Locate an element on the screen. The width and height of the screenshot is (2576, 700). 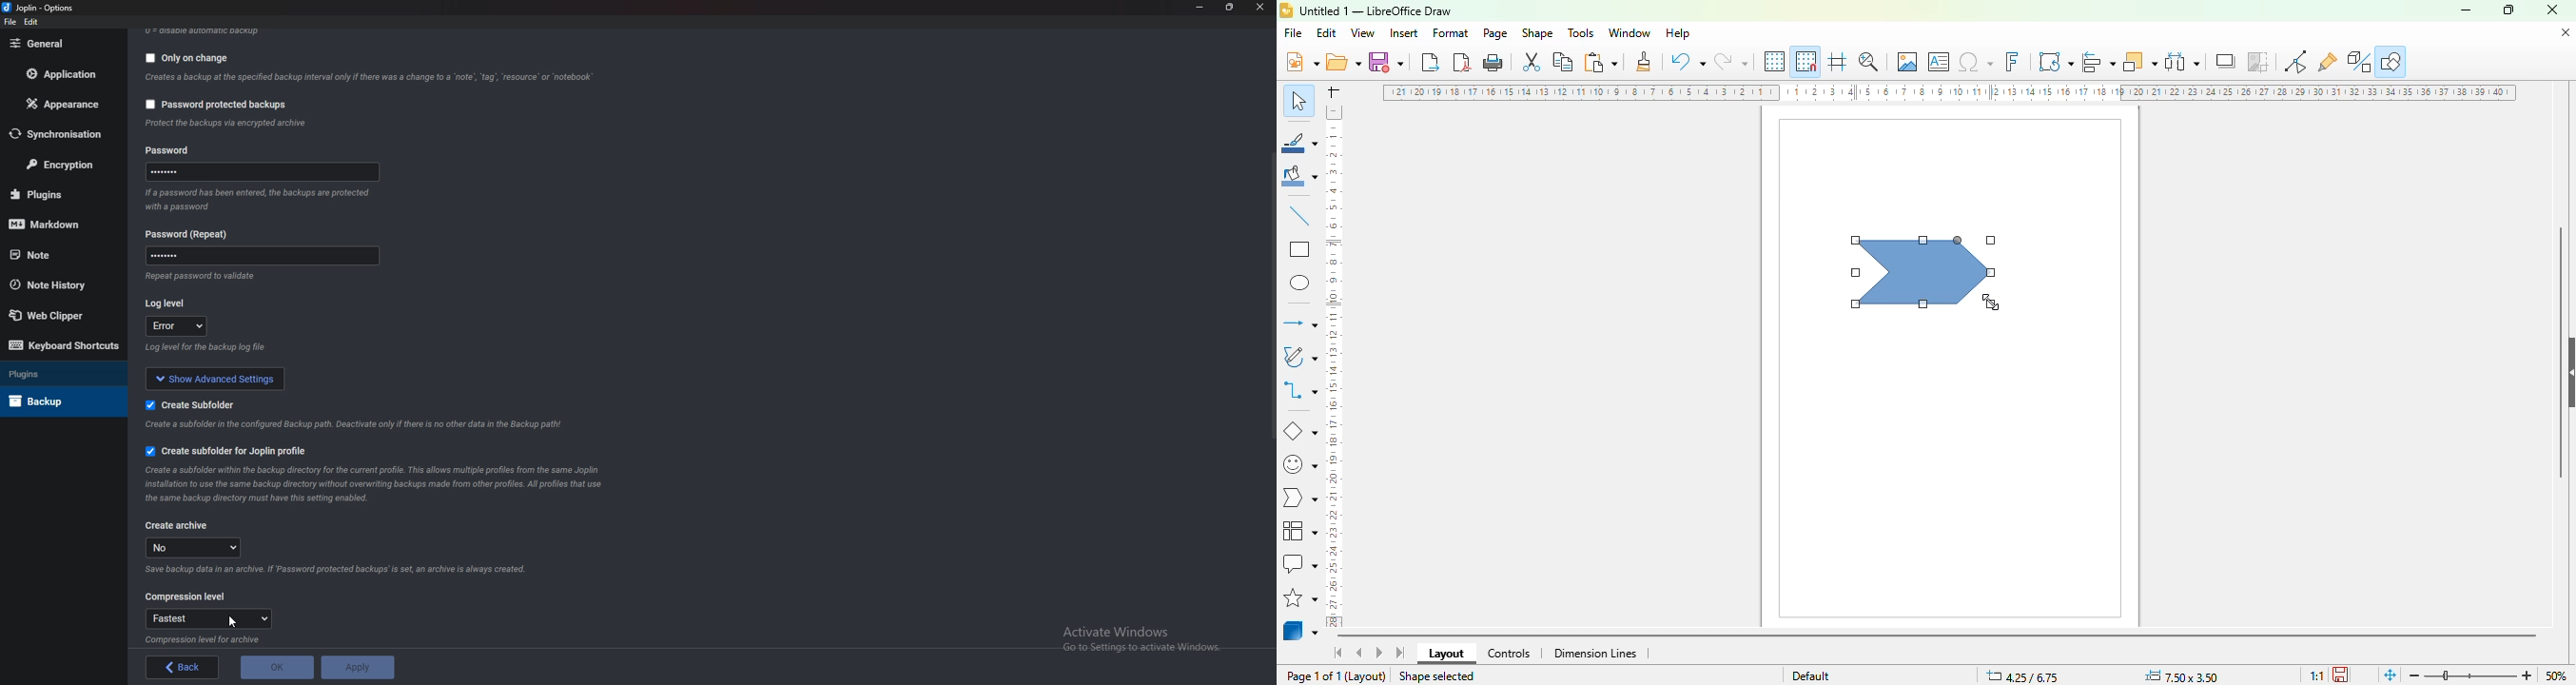
maximize is located at coordinates (2508, 10).